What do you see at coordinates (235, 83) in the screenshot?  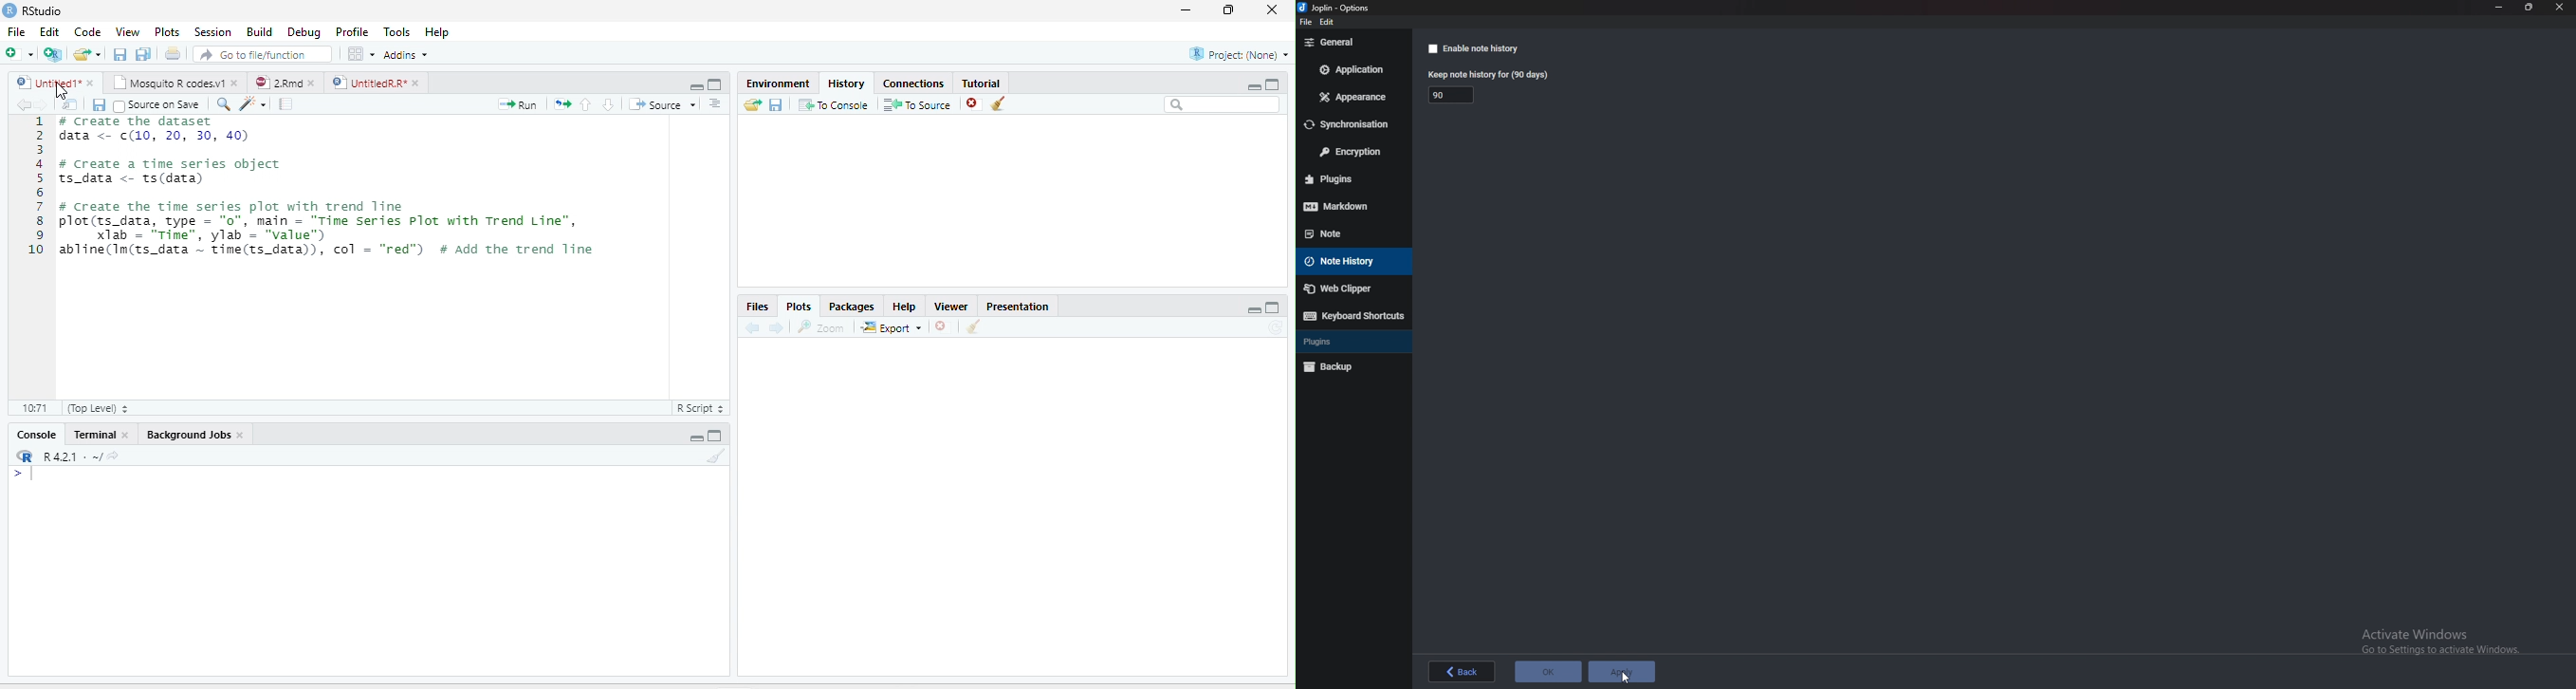 I see `close` at bounding box center [235, 83].